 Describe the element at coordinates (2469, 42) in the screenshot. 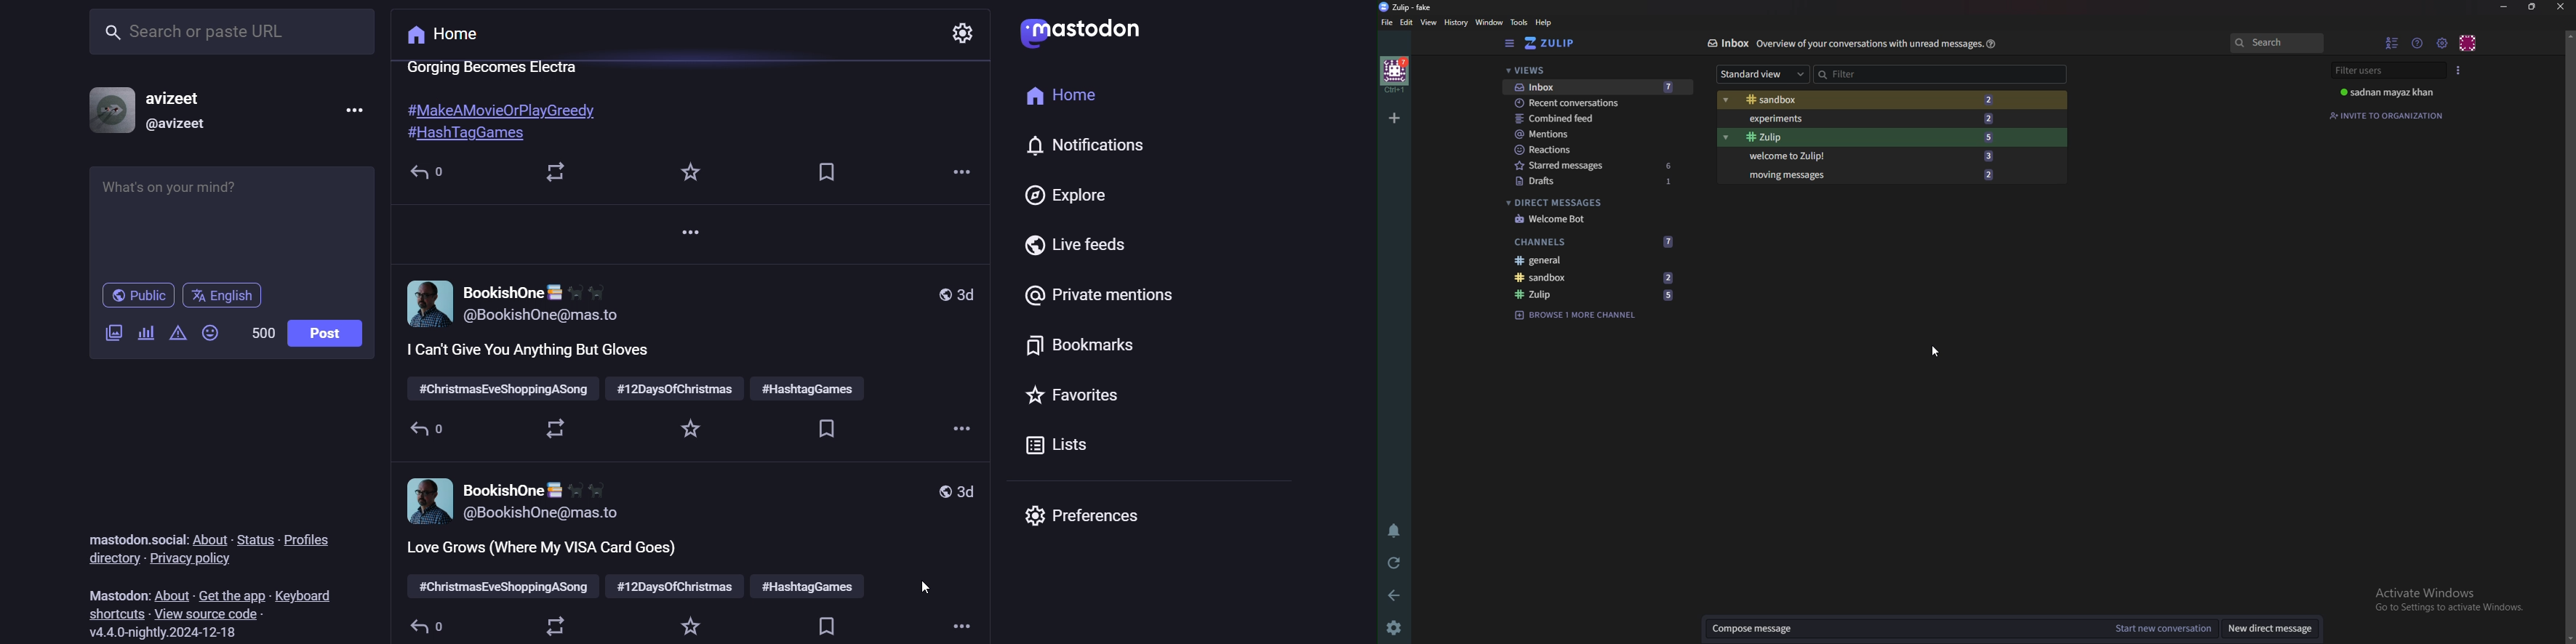

I see `personal menu` at that location.